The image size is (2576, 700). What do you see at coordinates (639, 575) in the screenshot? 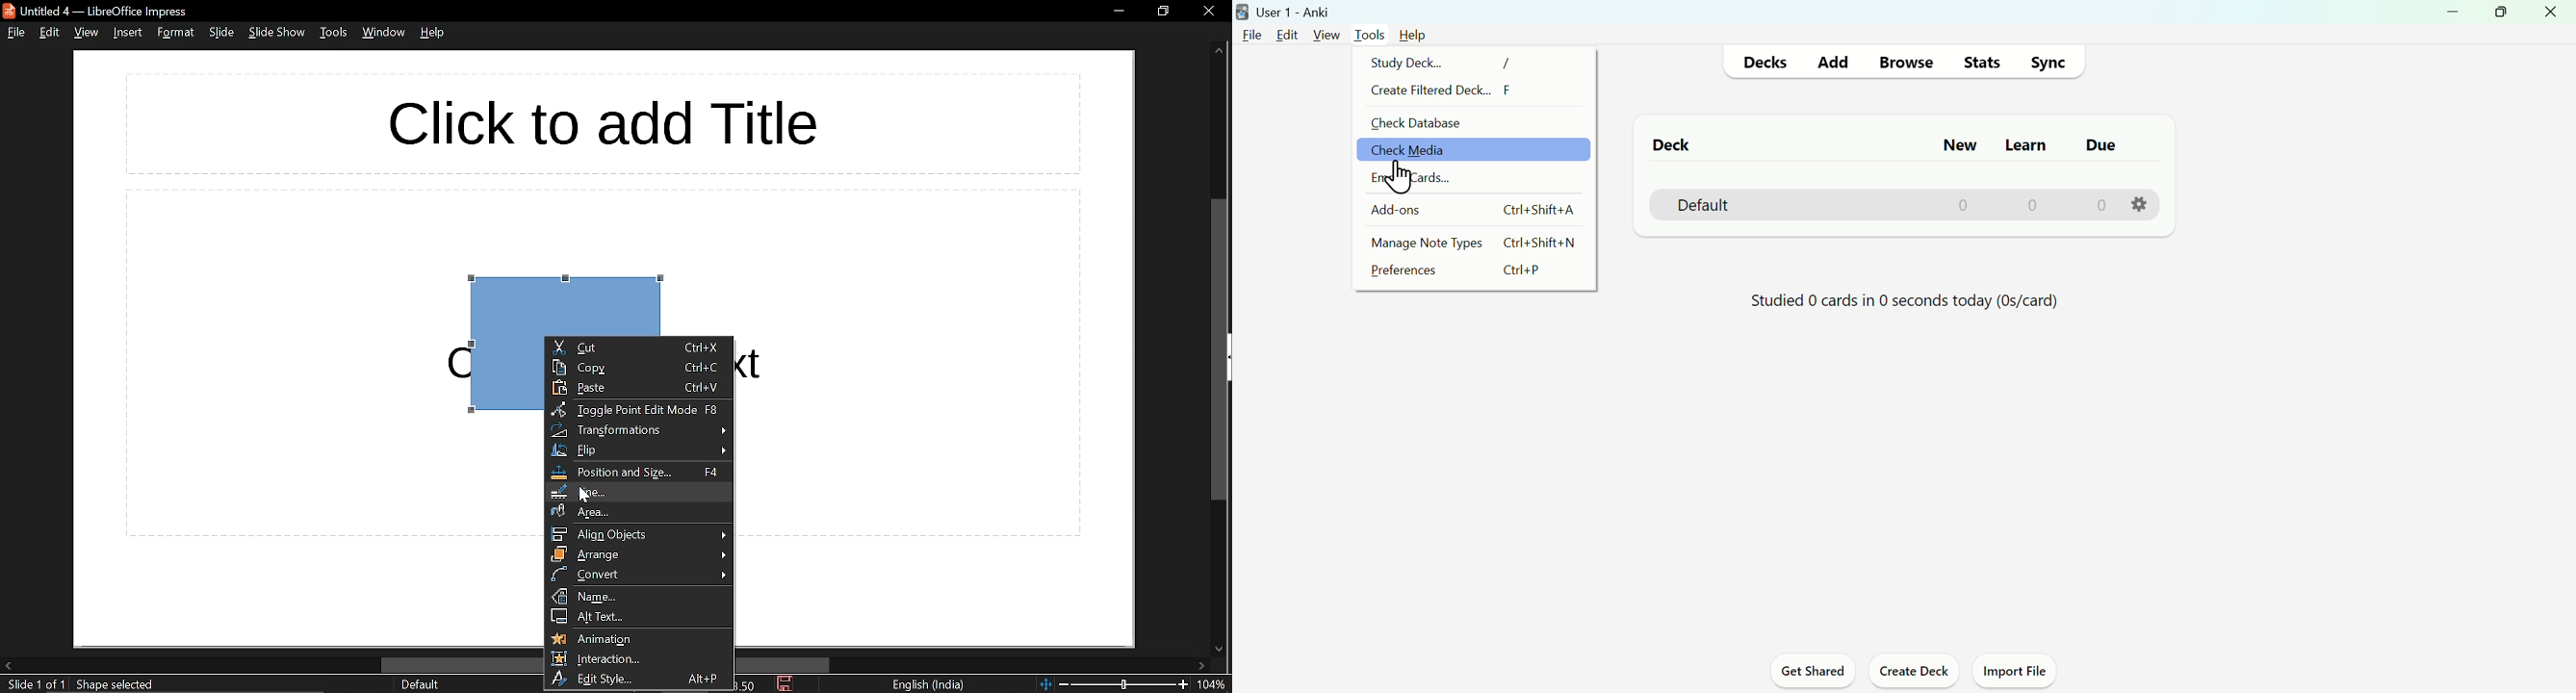
I see `convert` at bounding box center [639, 575].